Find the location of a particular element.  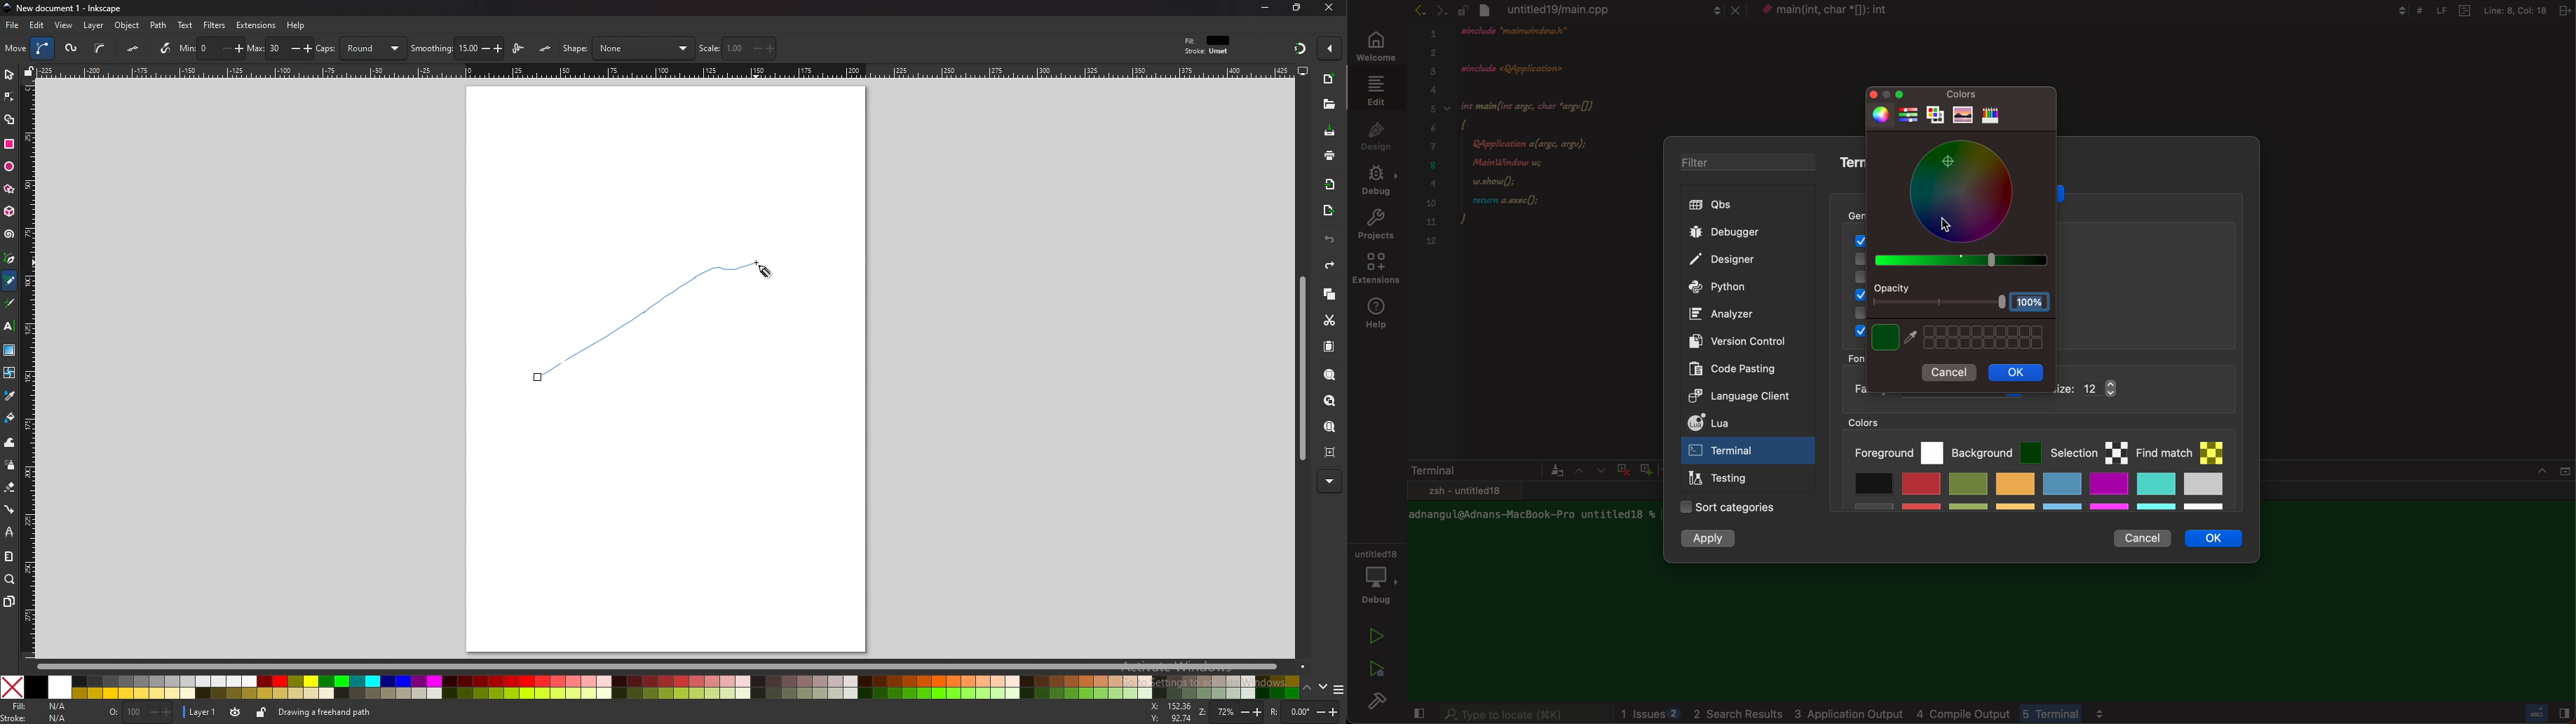

python is located at coordinates (1739, 288).